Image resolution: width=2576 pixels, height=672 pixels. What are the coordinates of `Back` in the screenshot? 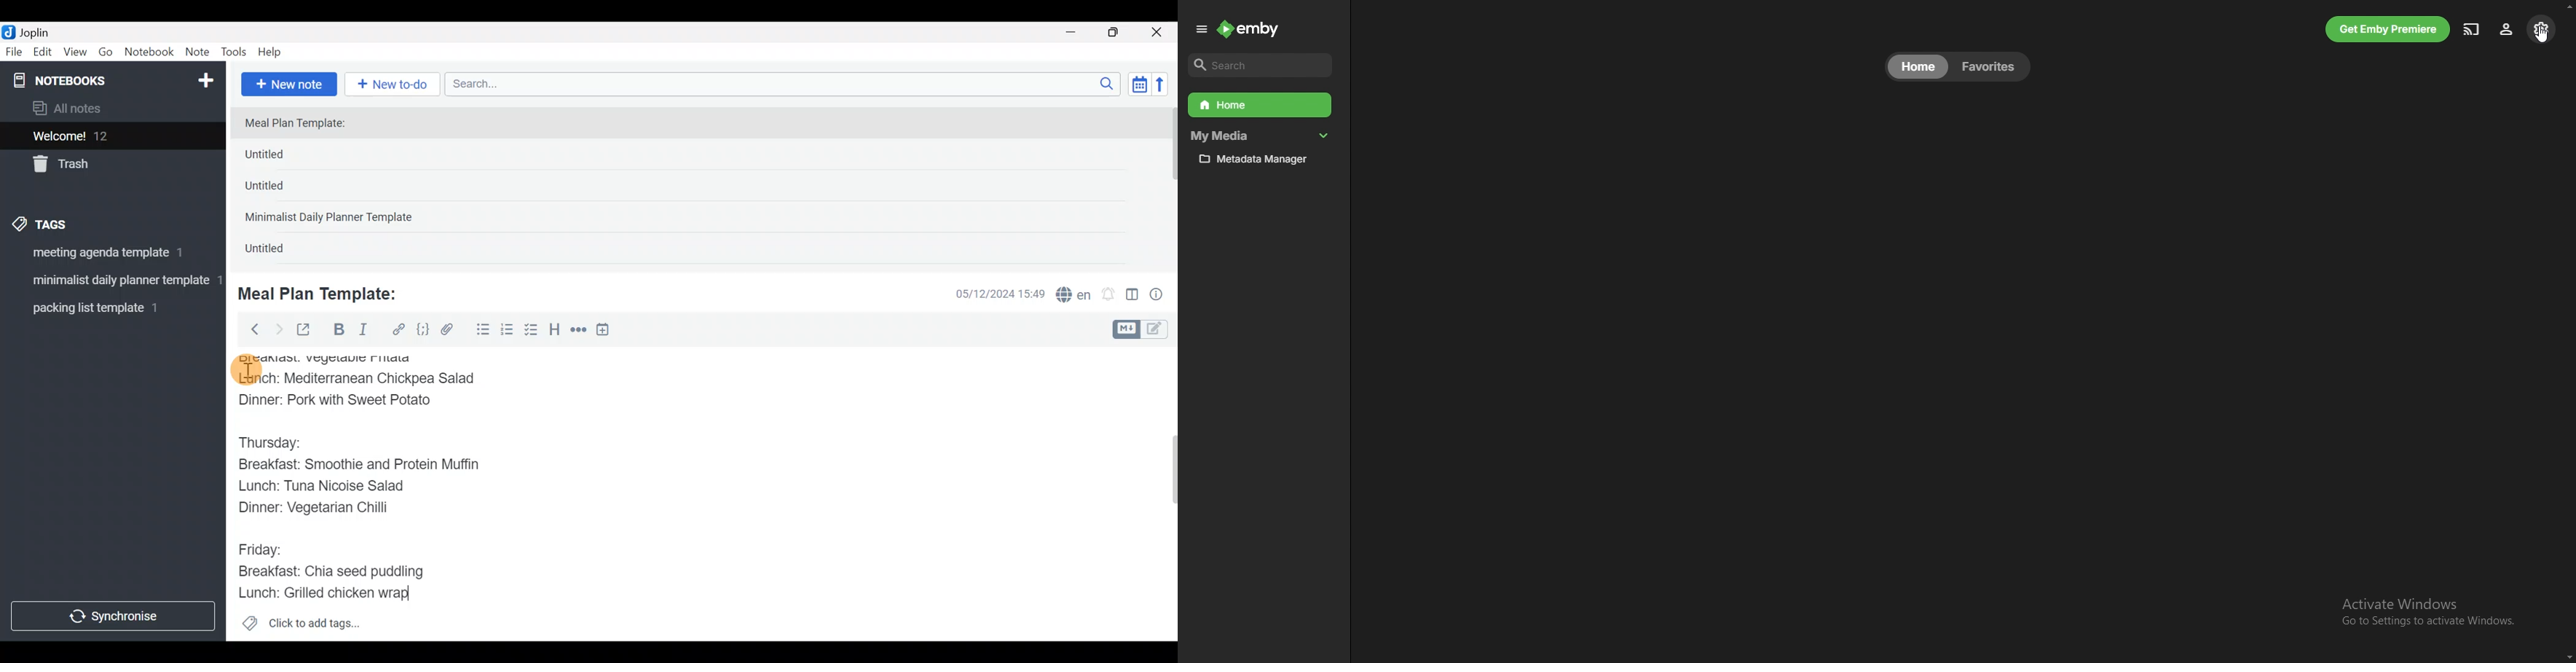 It's located at (250, 328).